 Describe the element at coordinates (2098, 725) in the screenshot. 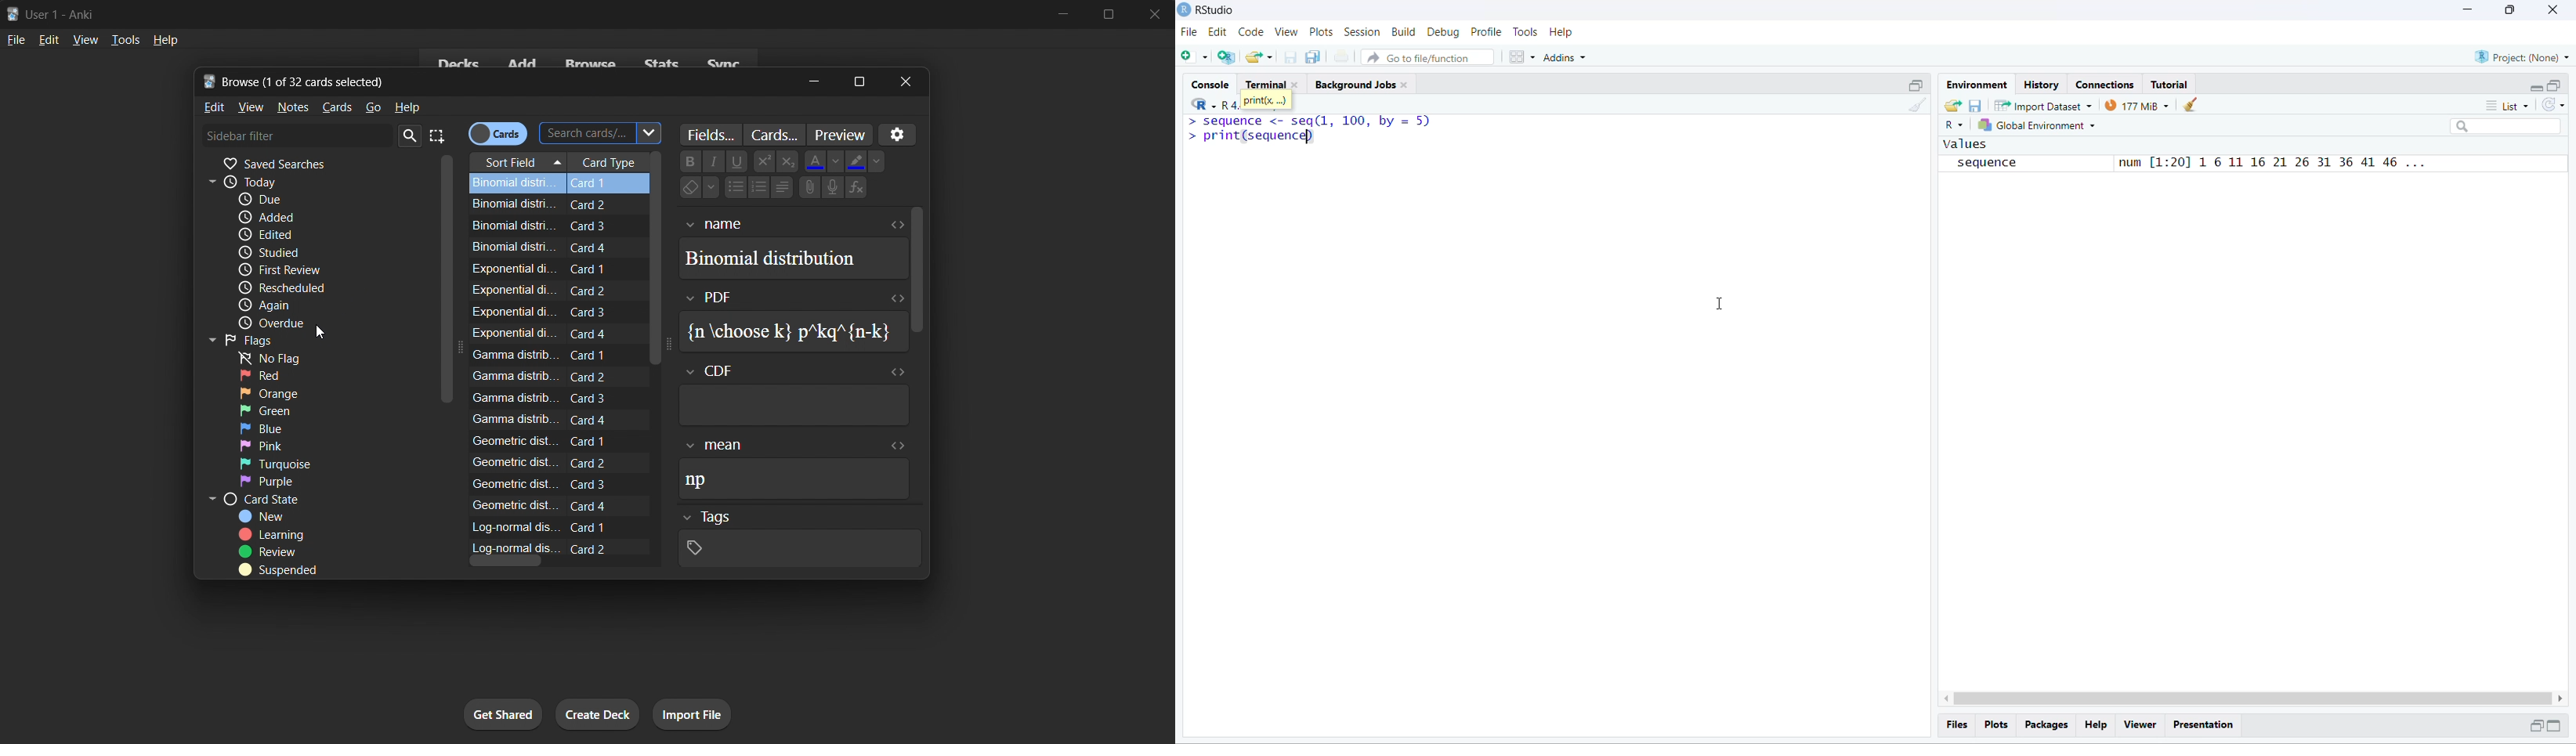

I see `help` at that location.